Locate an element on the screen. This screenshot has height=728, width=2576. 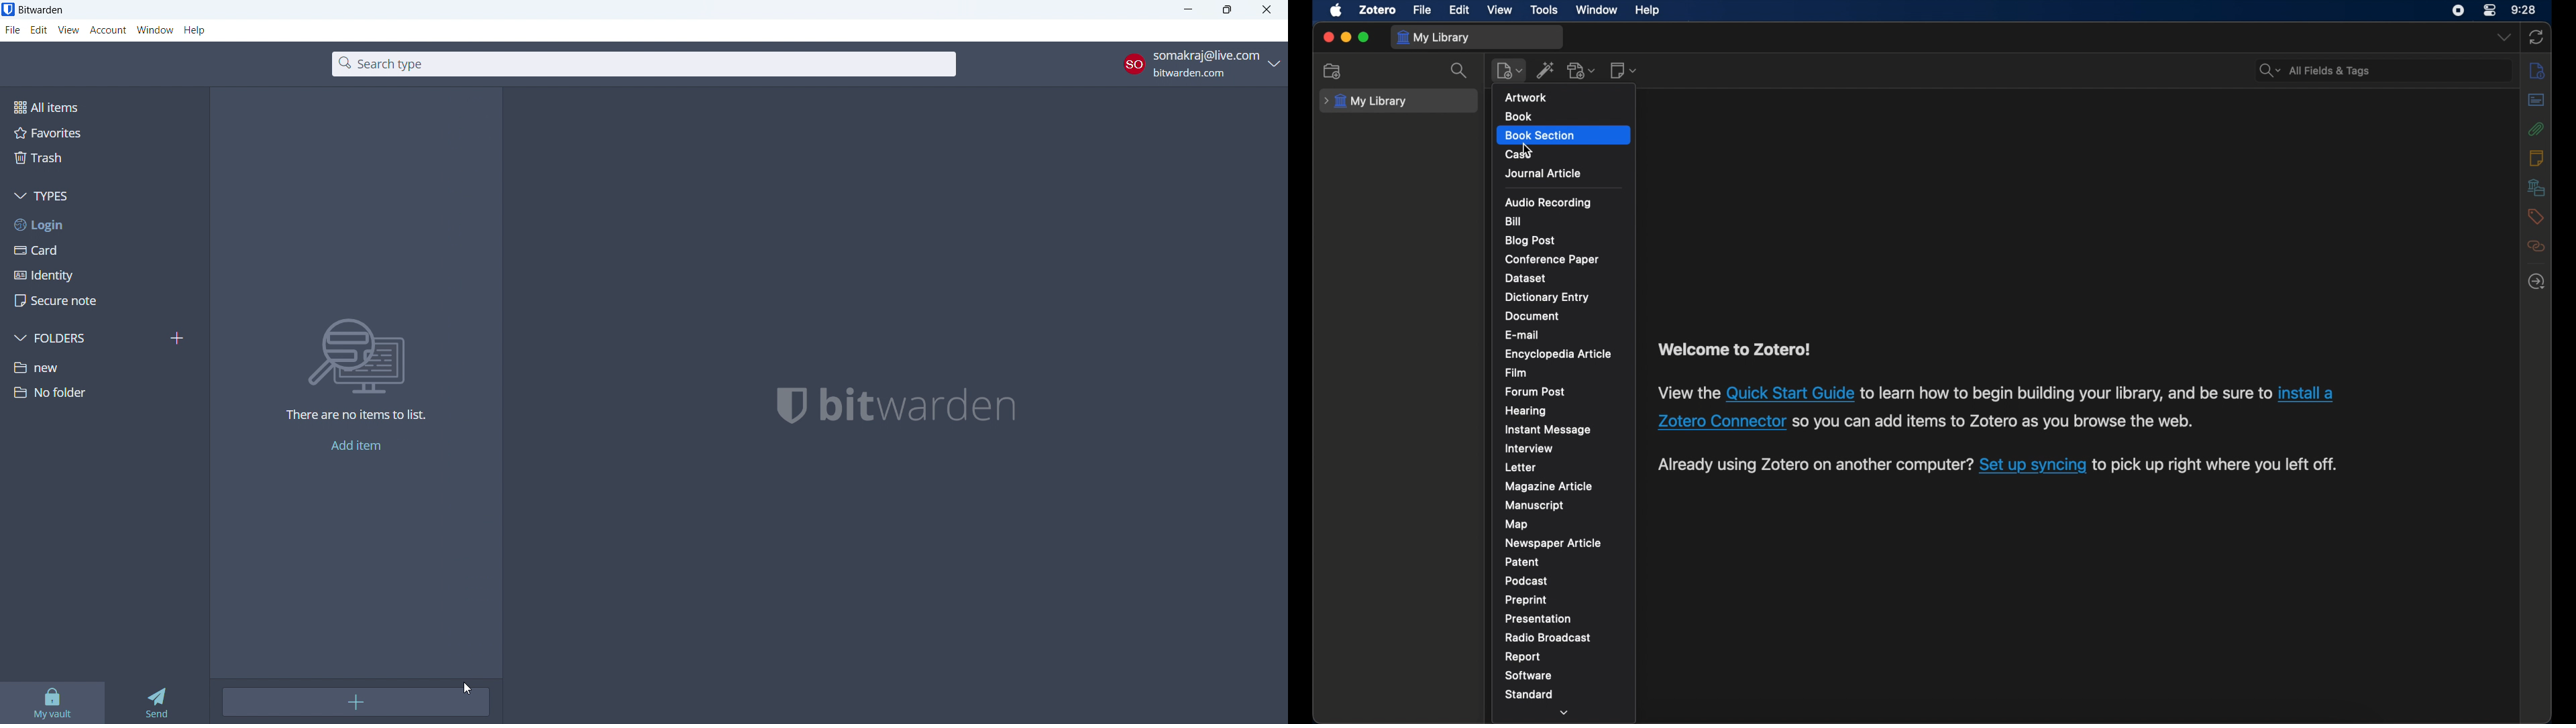
attachments is located at coordinates (2536, 129).